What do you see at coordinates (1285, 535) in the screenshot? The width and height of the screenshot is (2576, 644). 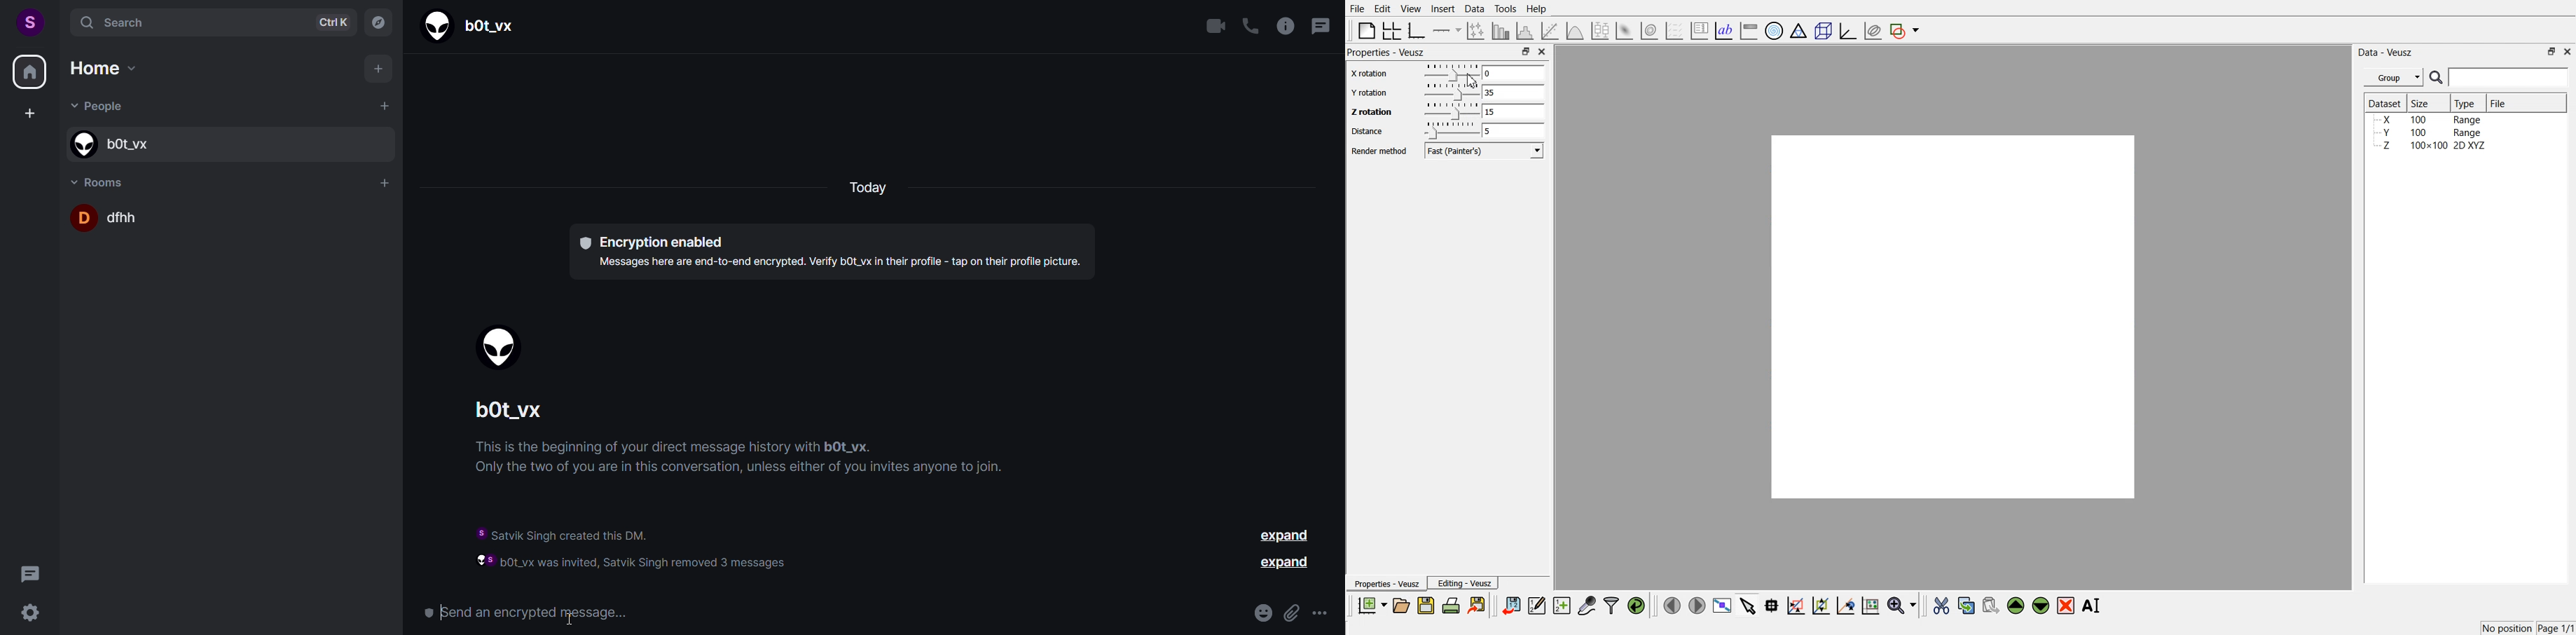 I see `expand` at bounding box center [1285, 535].